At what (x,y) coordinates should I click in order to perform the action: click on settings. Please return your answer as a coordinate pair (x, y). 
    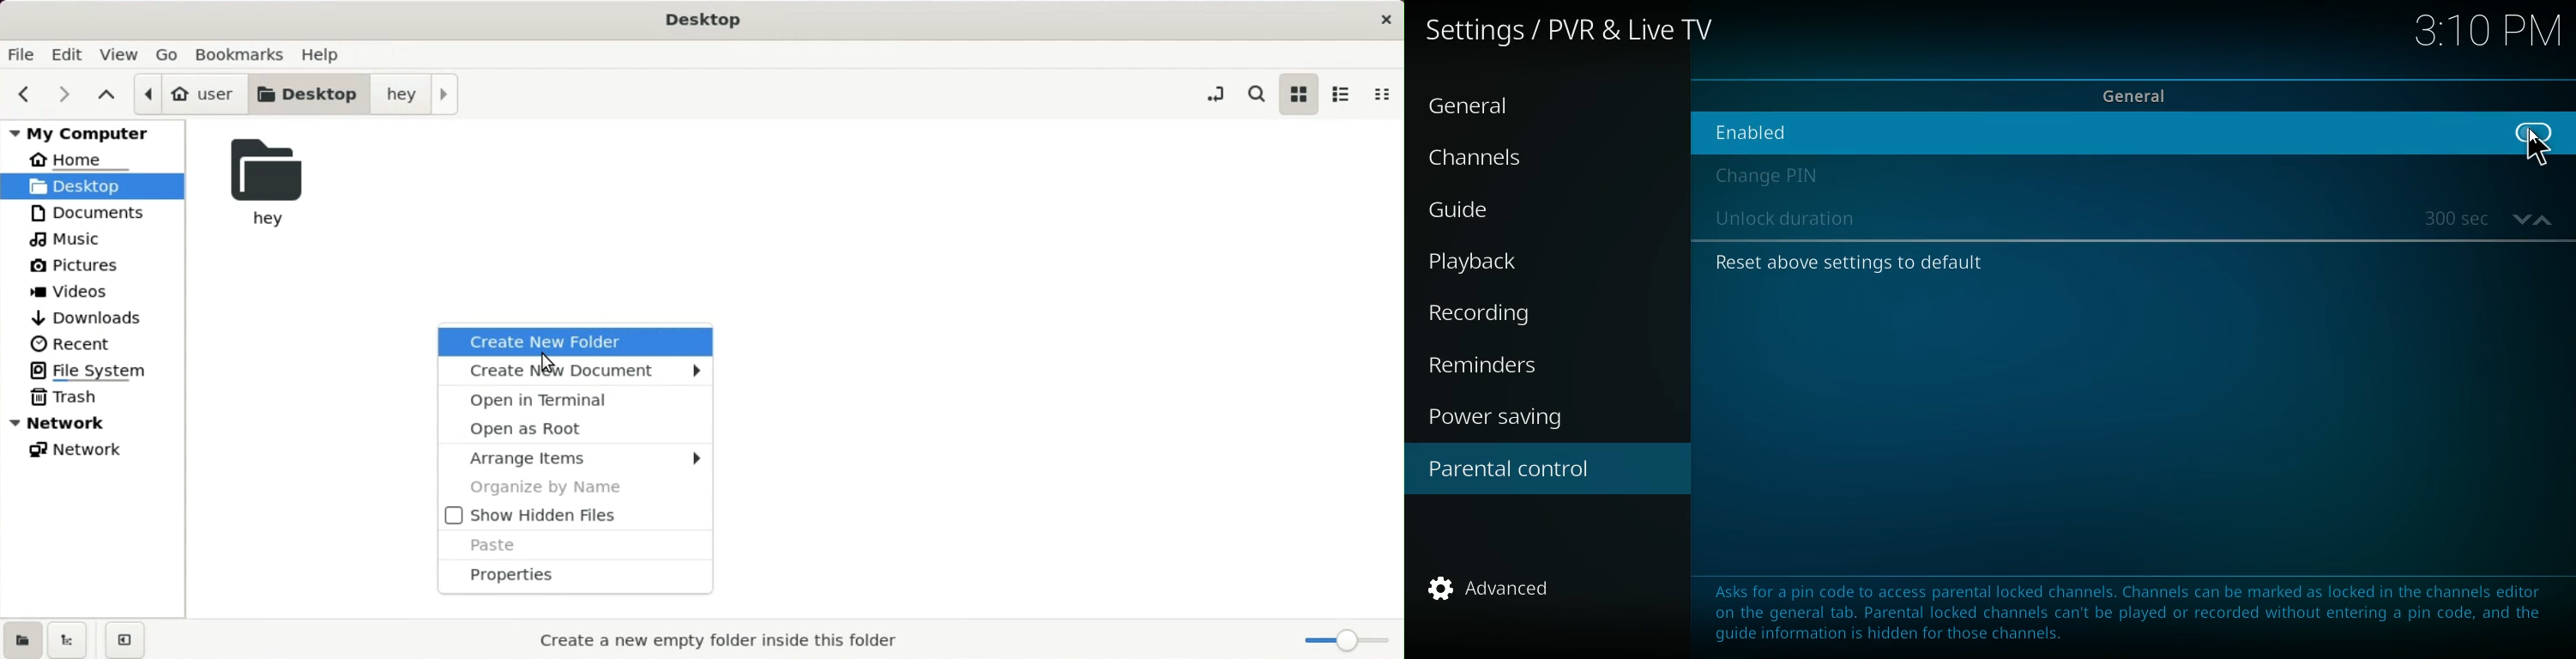
    Looking at the image, I should click on (1574, 33).